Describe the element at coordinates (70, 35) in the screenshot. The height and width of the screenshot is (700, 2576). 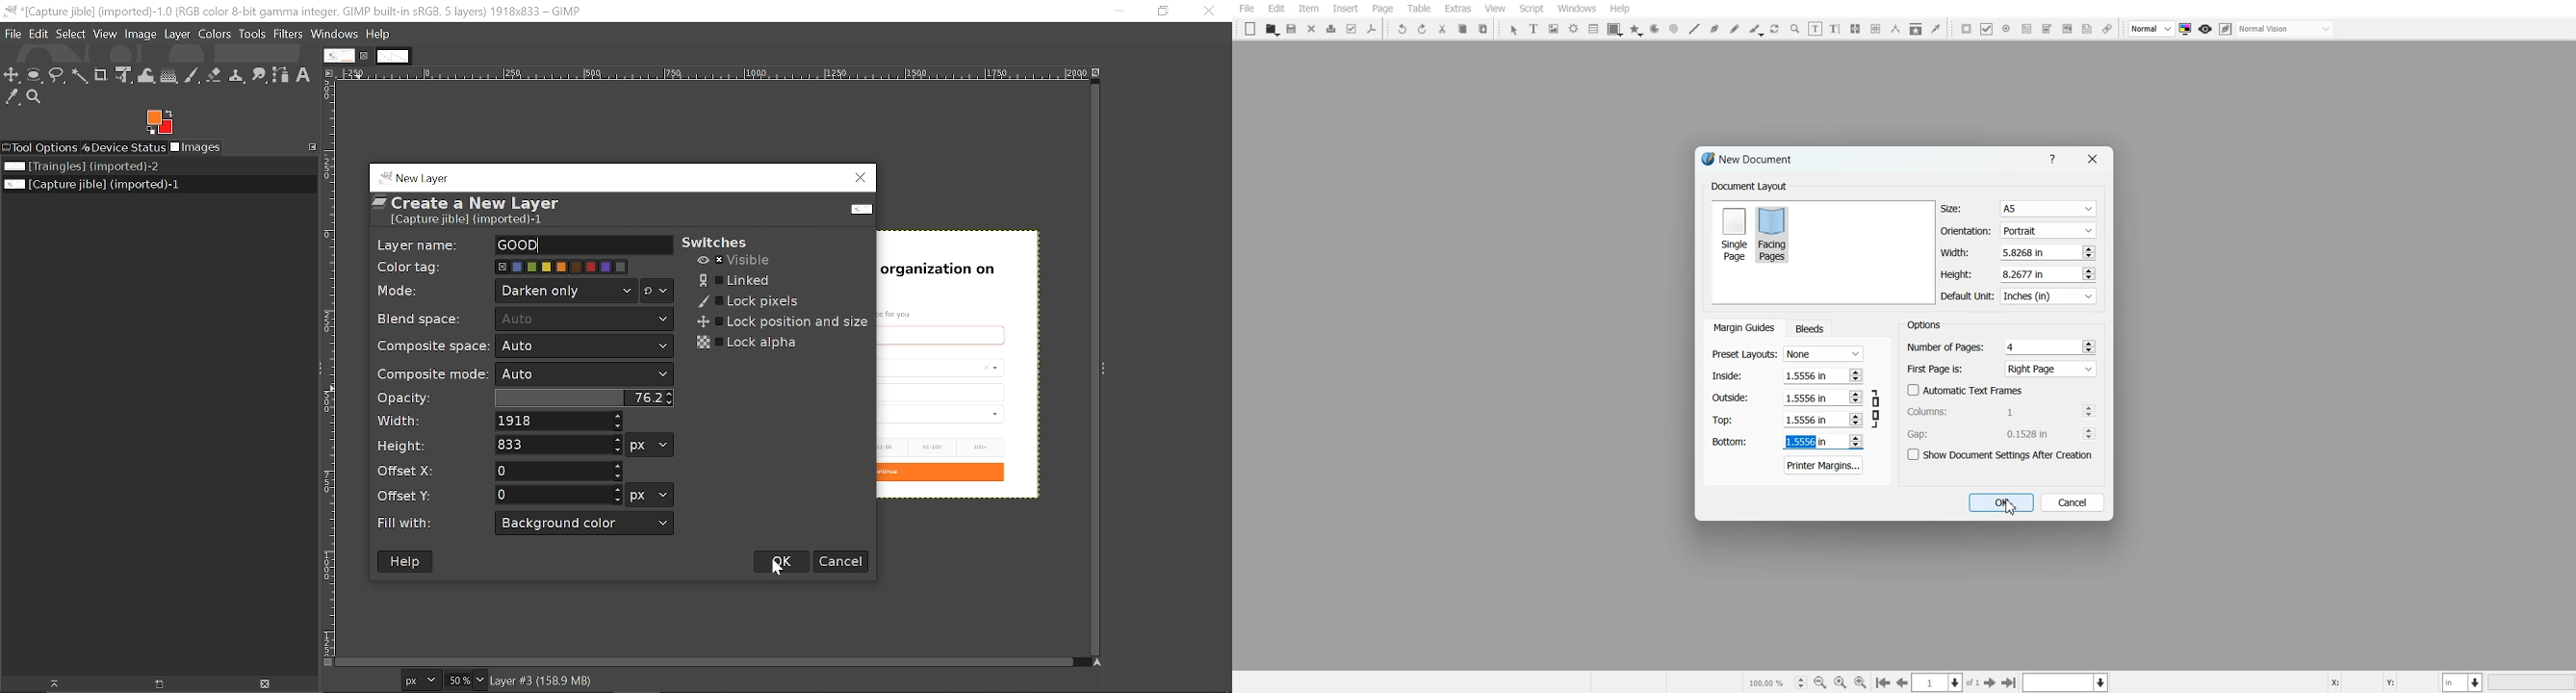
I see `Select` at that location.